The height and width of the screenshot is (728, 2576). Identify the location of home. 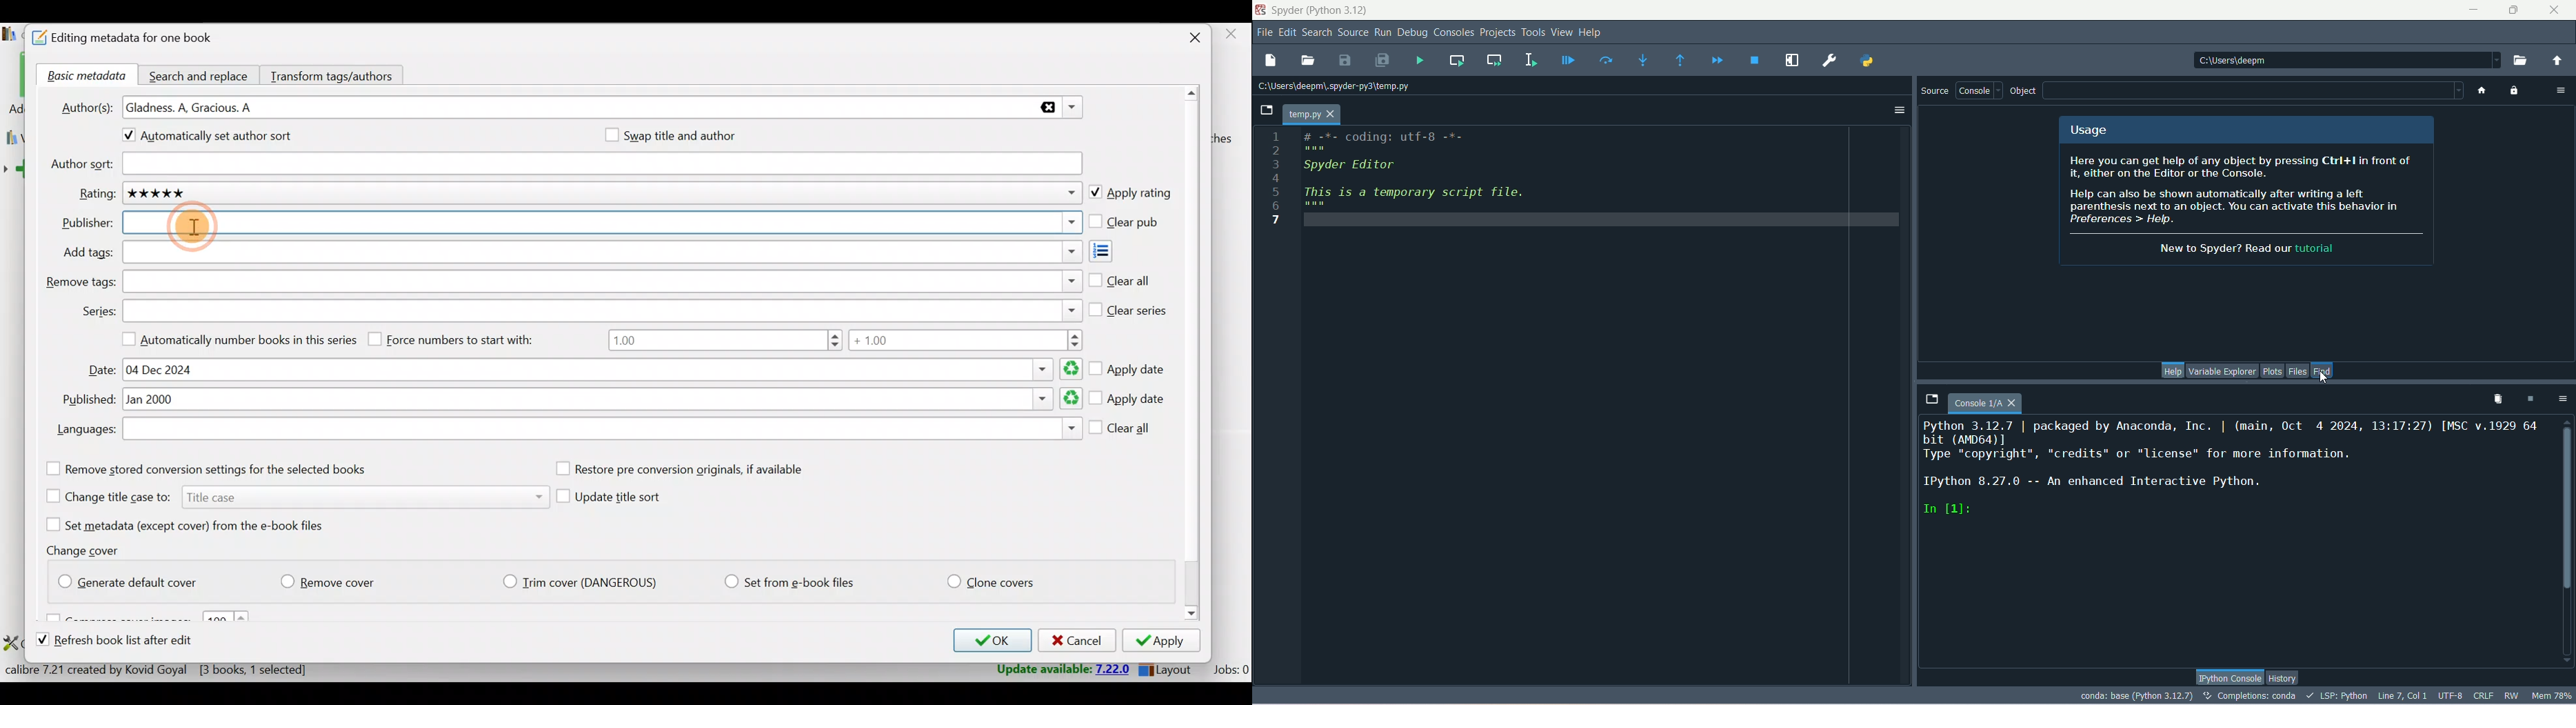
(2479, 90).